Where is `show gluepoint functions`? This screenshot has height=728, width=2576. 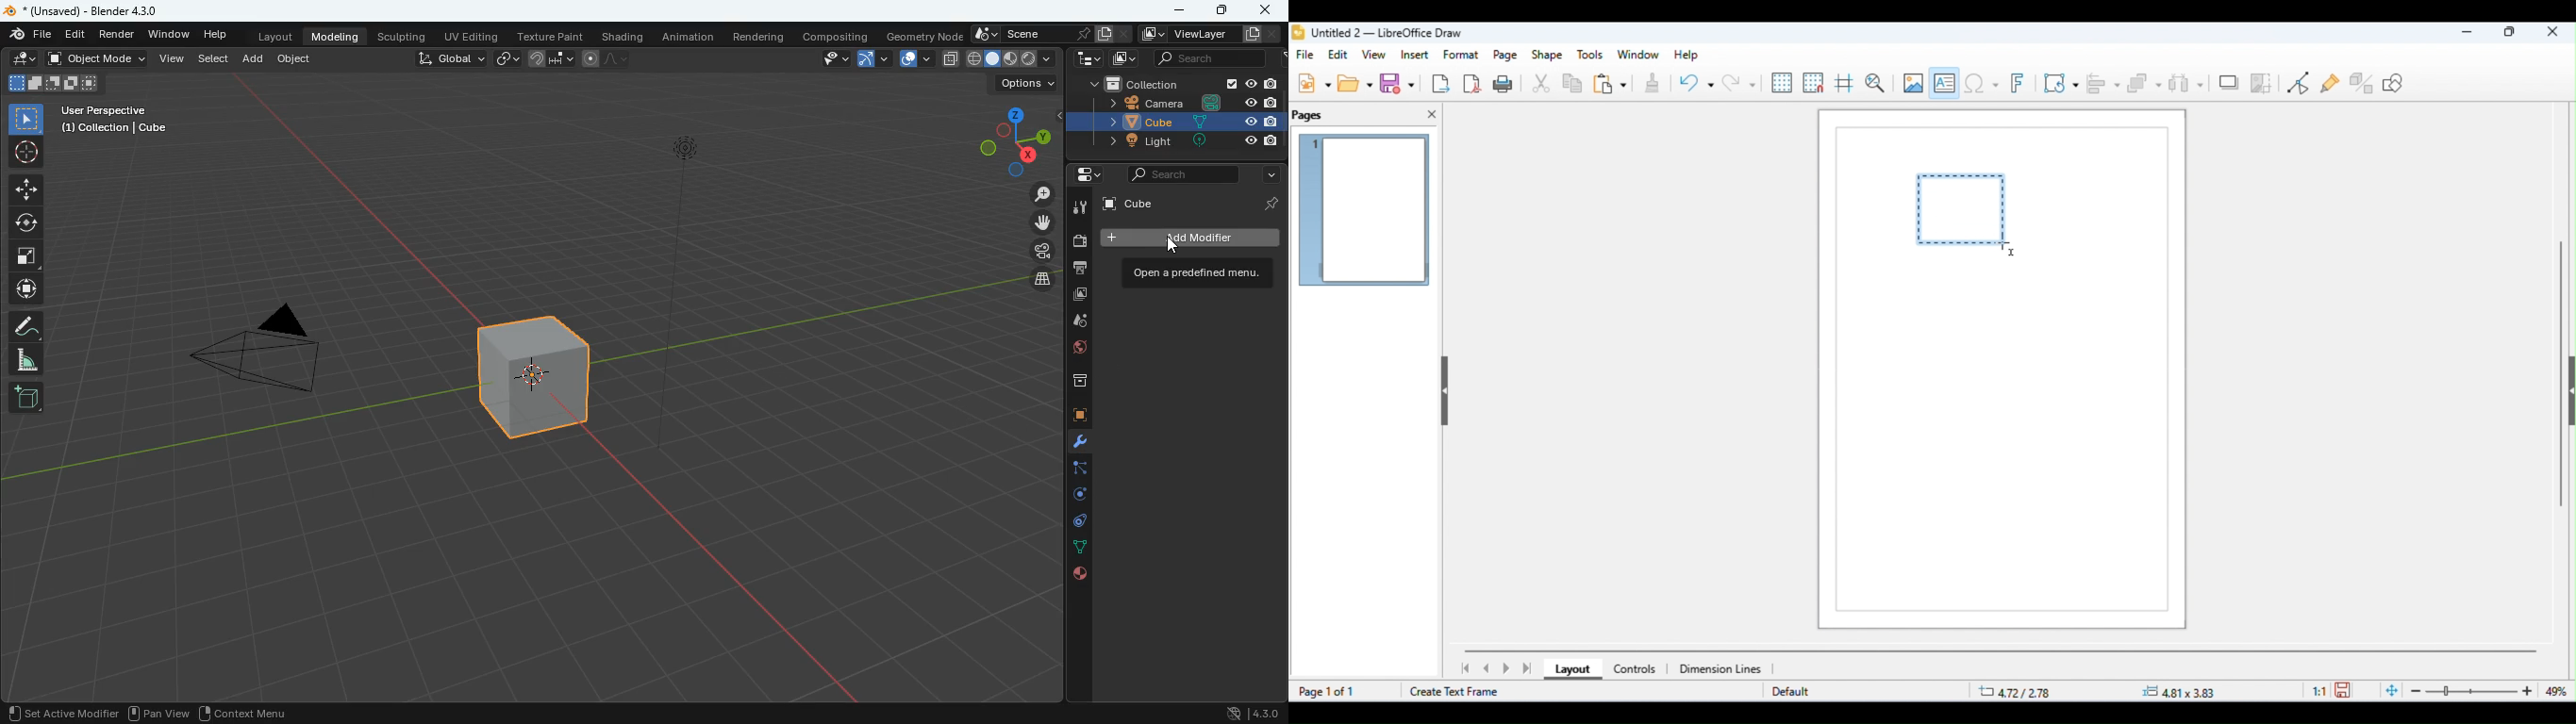
show gluepoint functions is located at coordinates (2331, 84).